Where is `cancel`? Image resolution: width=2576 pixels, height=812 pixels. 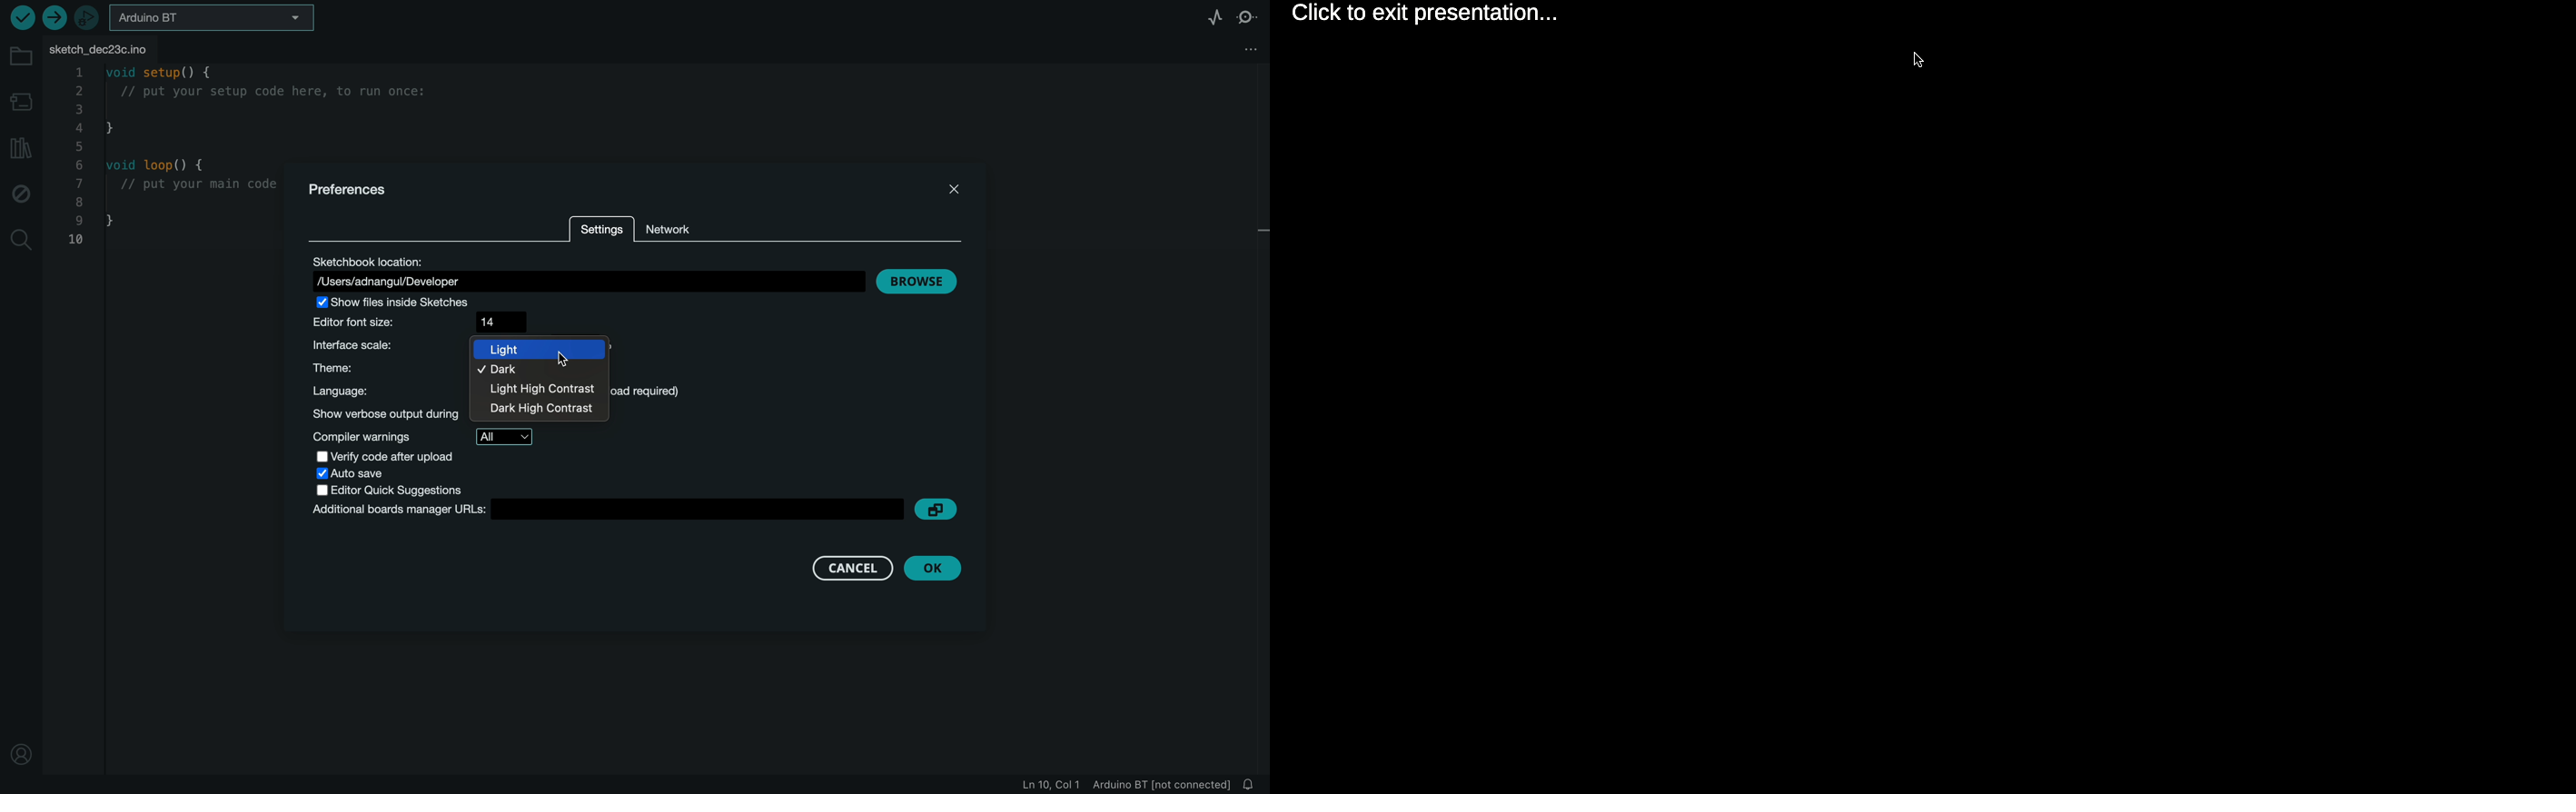 cancel is located at coordinates (853, 568).